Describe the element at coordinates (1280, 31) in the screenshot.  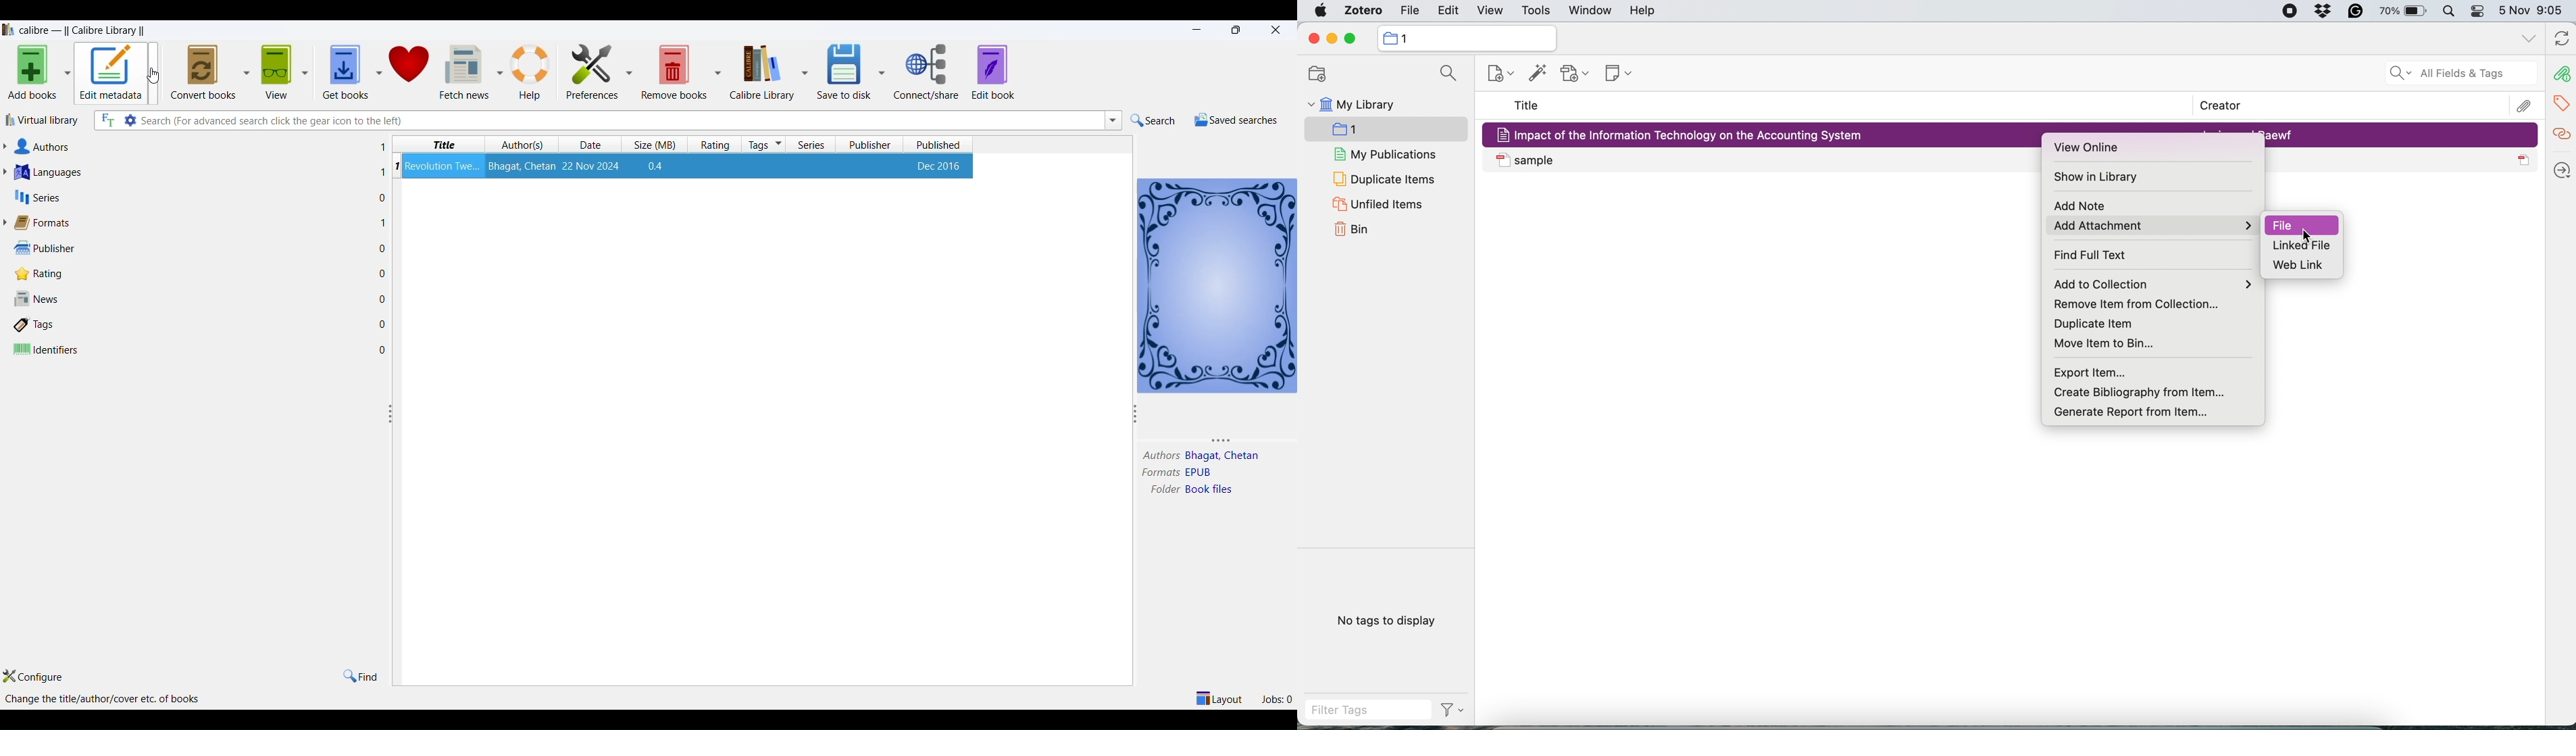
I see `close` at that location.